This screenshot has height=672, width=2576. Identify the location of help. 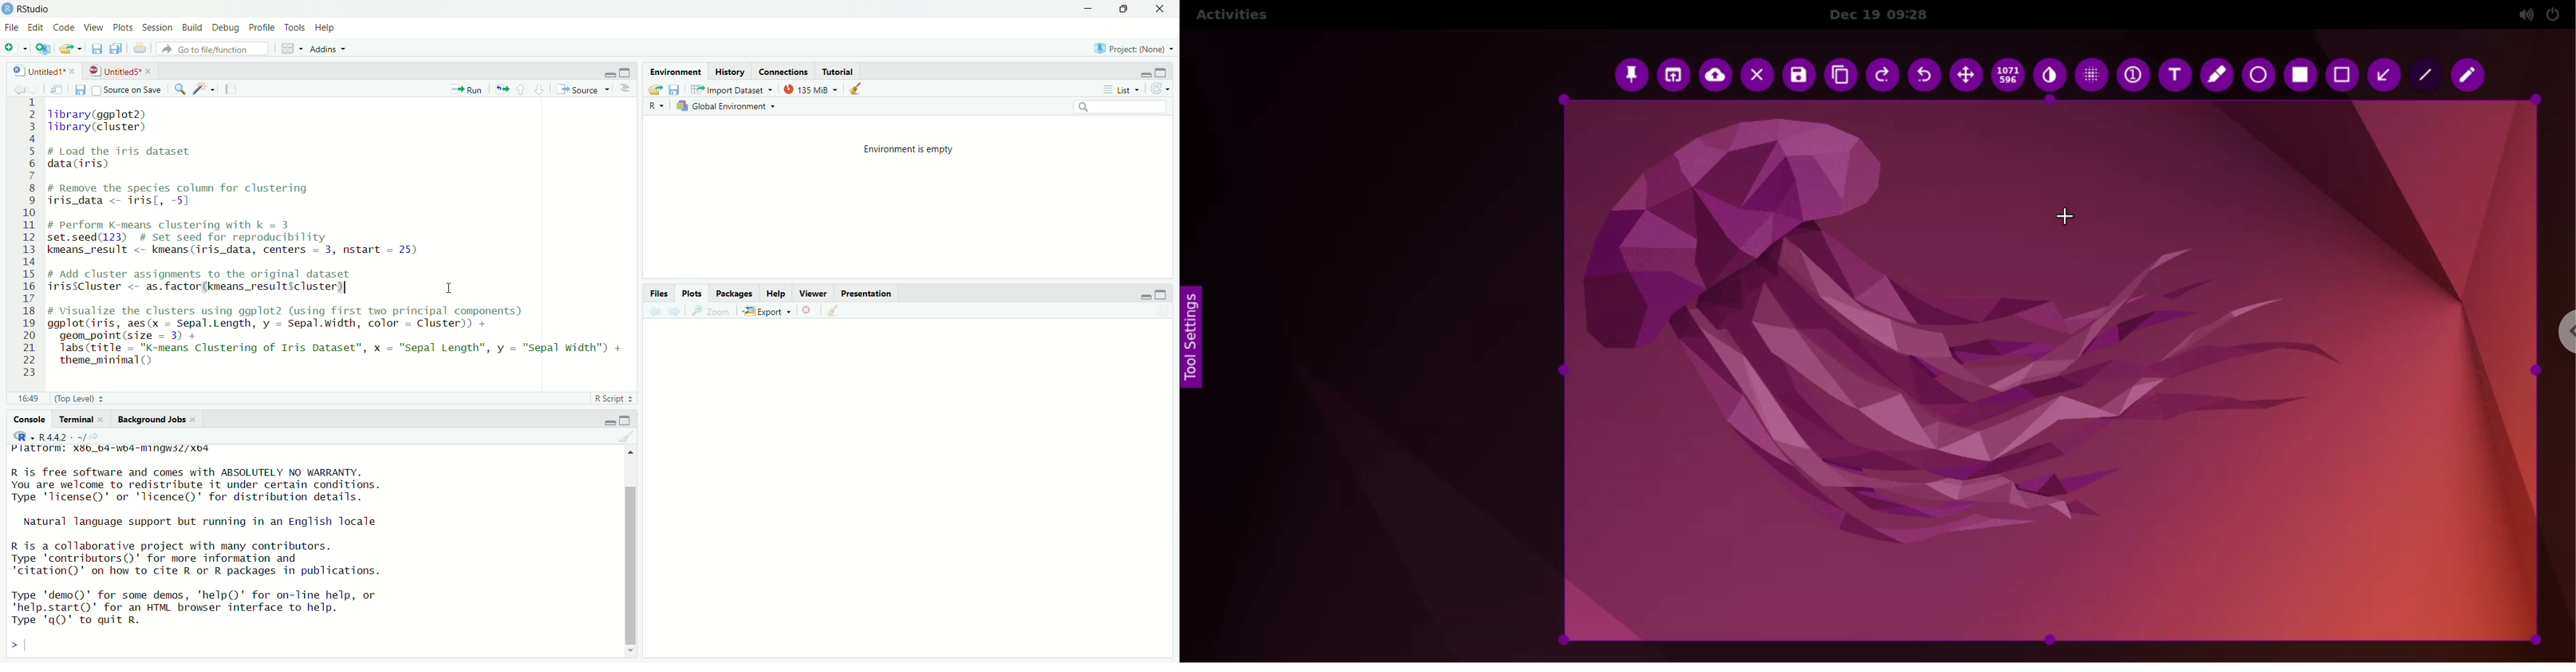
(778, 292).